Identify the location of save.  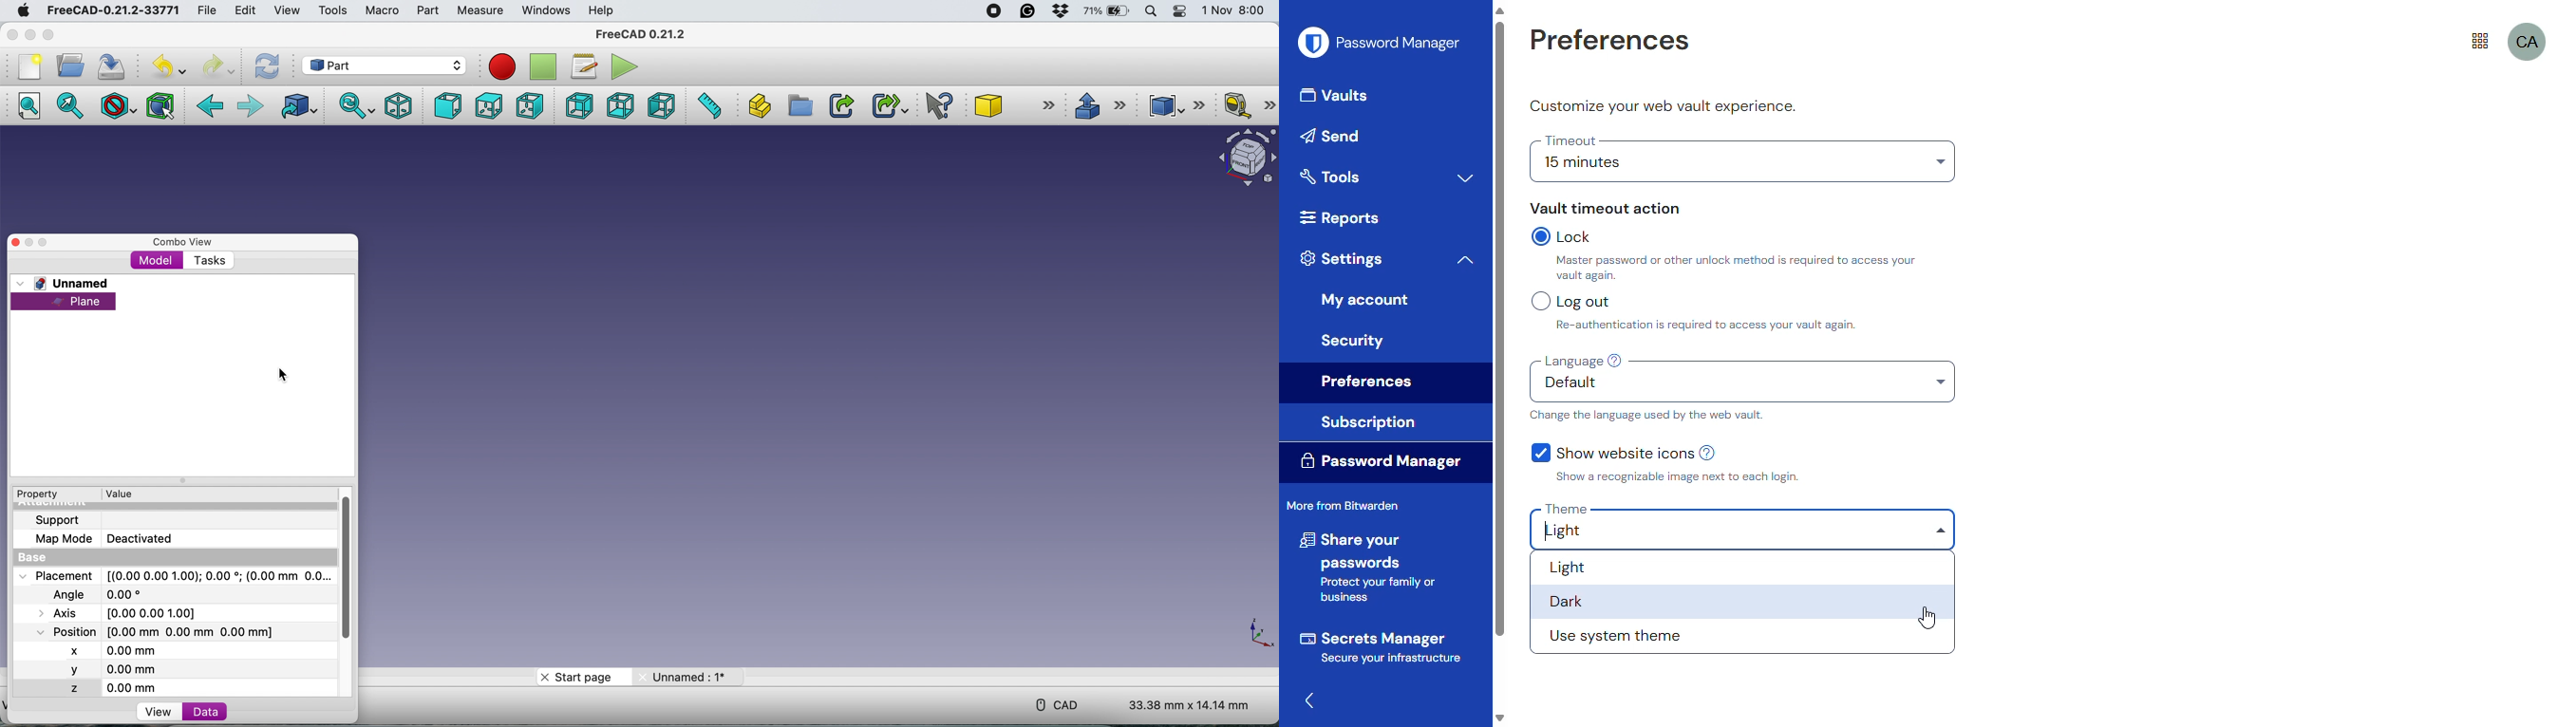
(111, 67).